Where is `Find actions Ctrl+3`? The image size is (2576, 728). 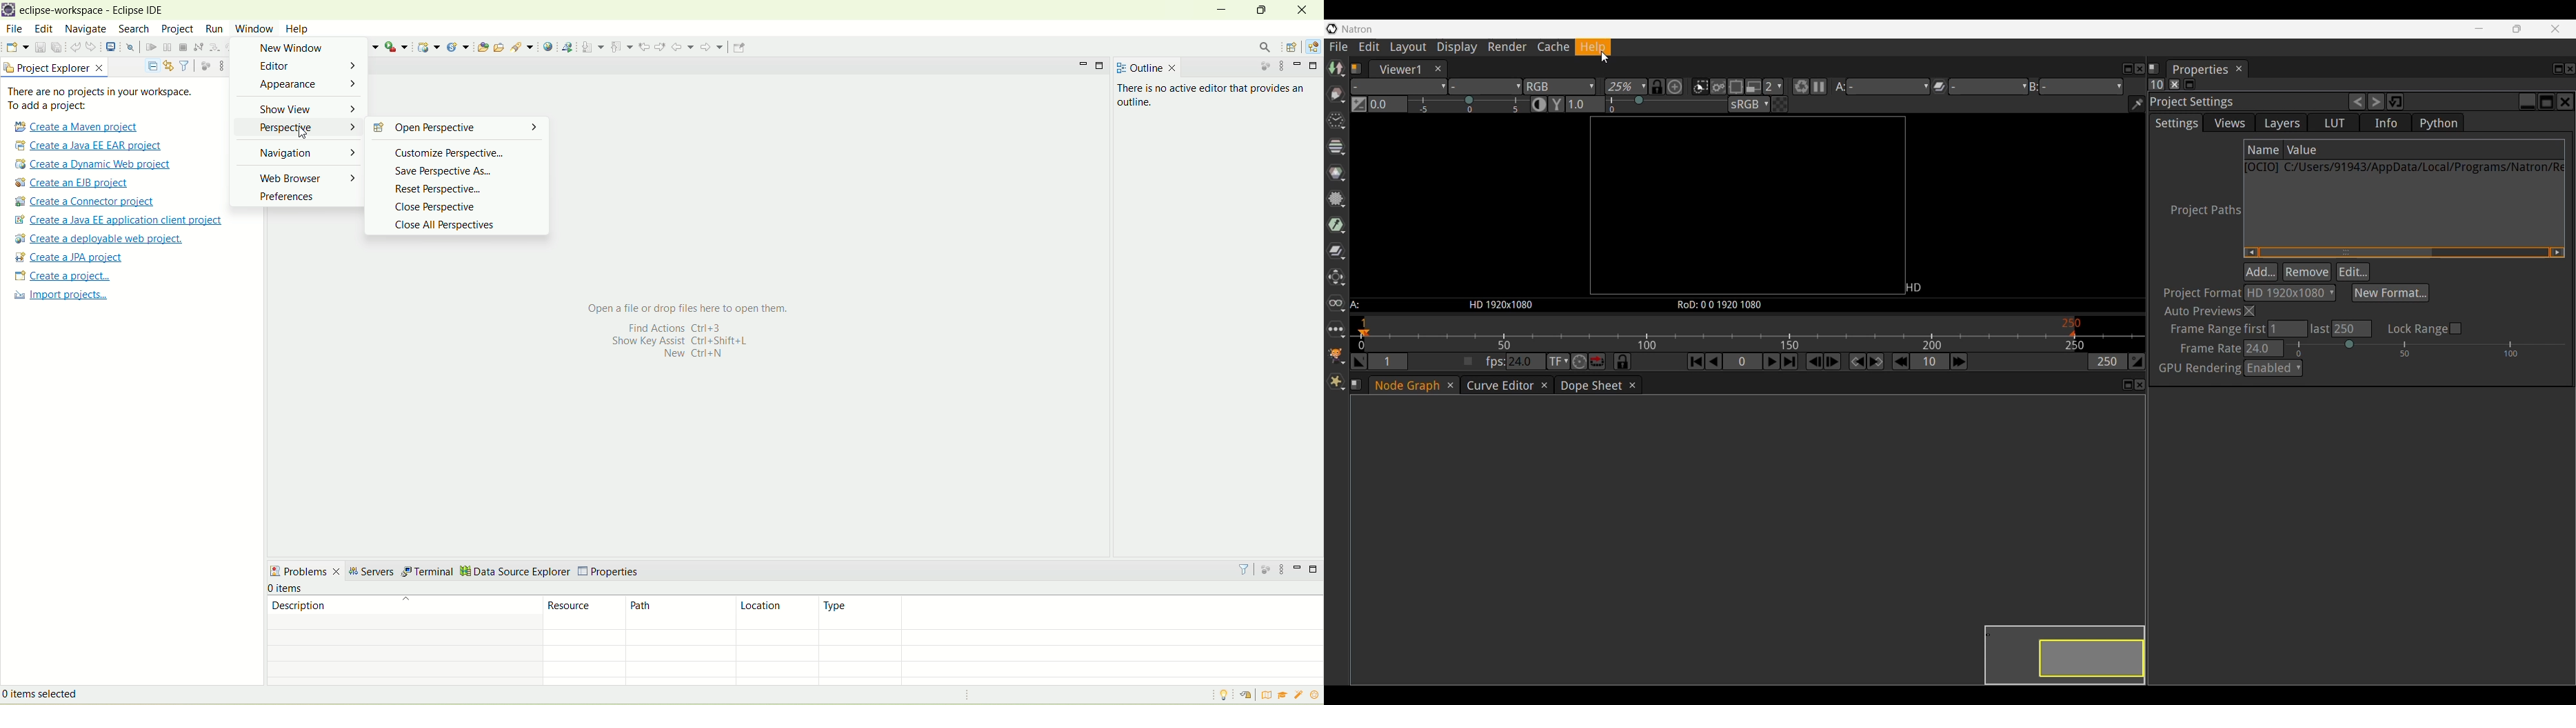
Find actions Ctrl+3 is located at coordinates (668, 328).